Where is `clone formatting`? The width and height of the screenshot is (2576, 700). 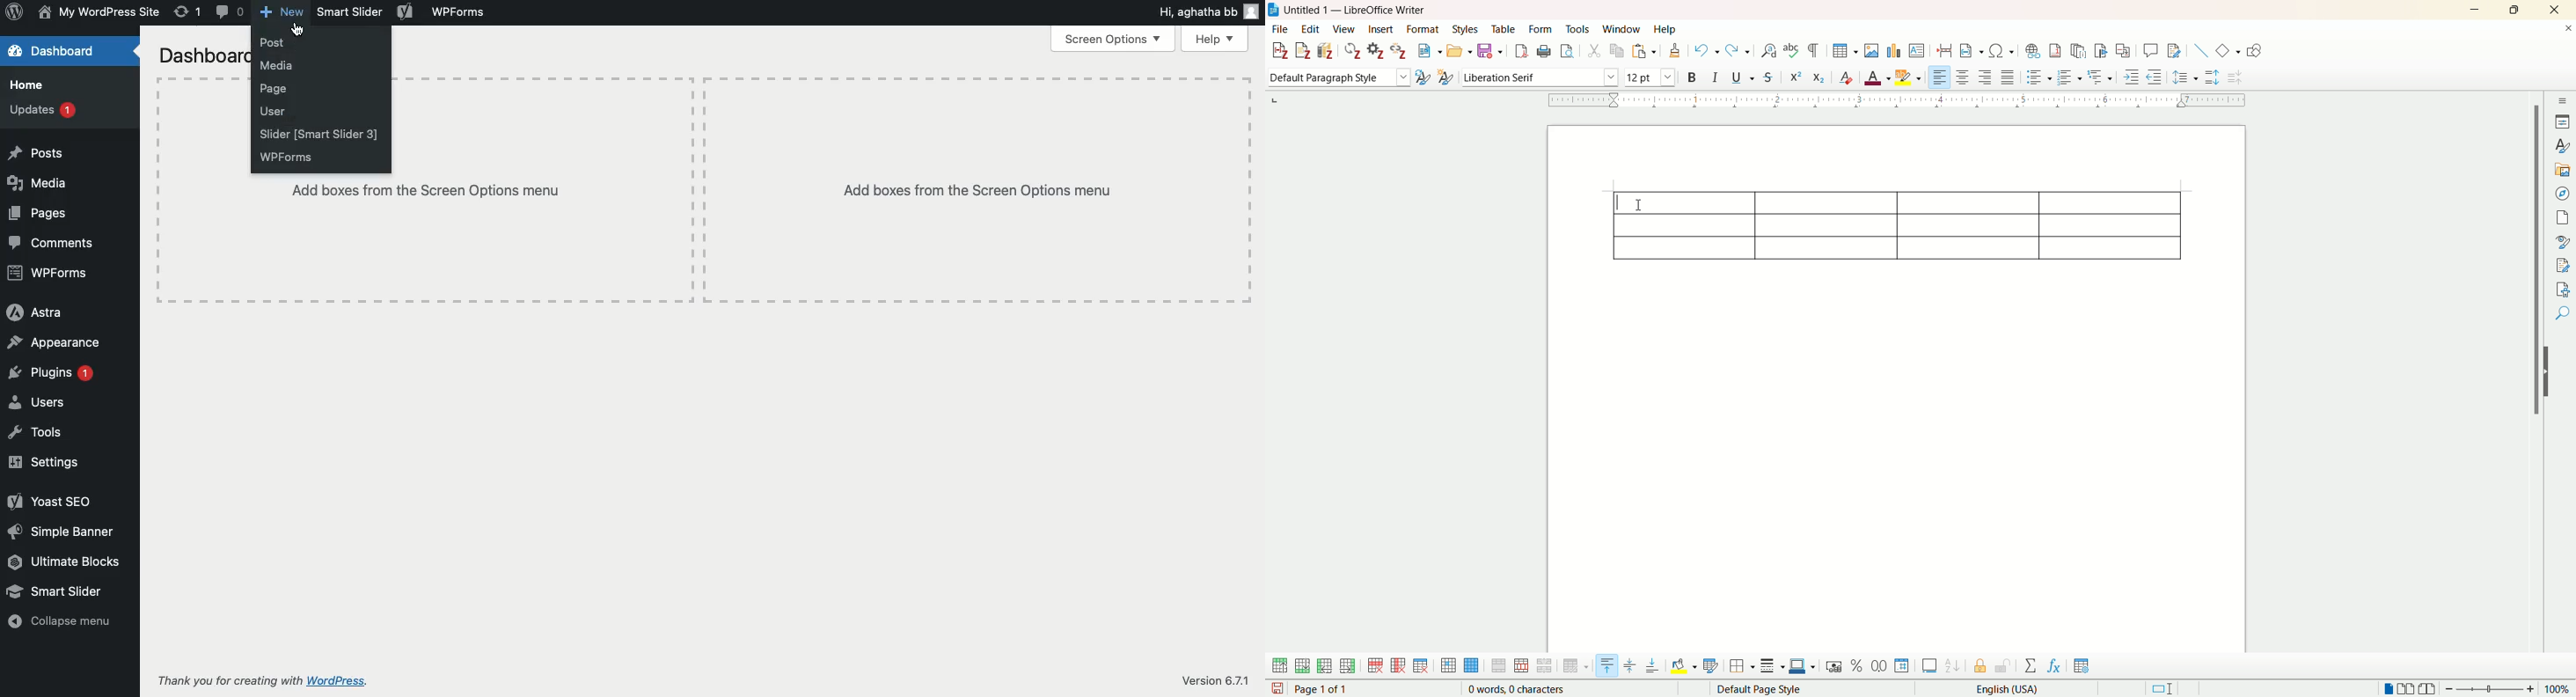
clone formatting is located at coordinates (1672, 51).